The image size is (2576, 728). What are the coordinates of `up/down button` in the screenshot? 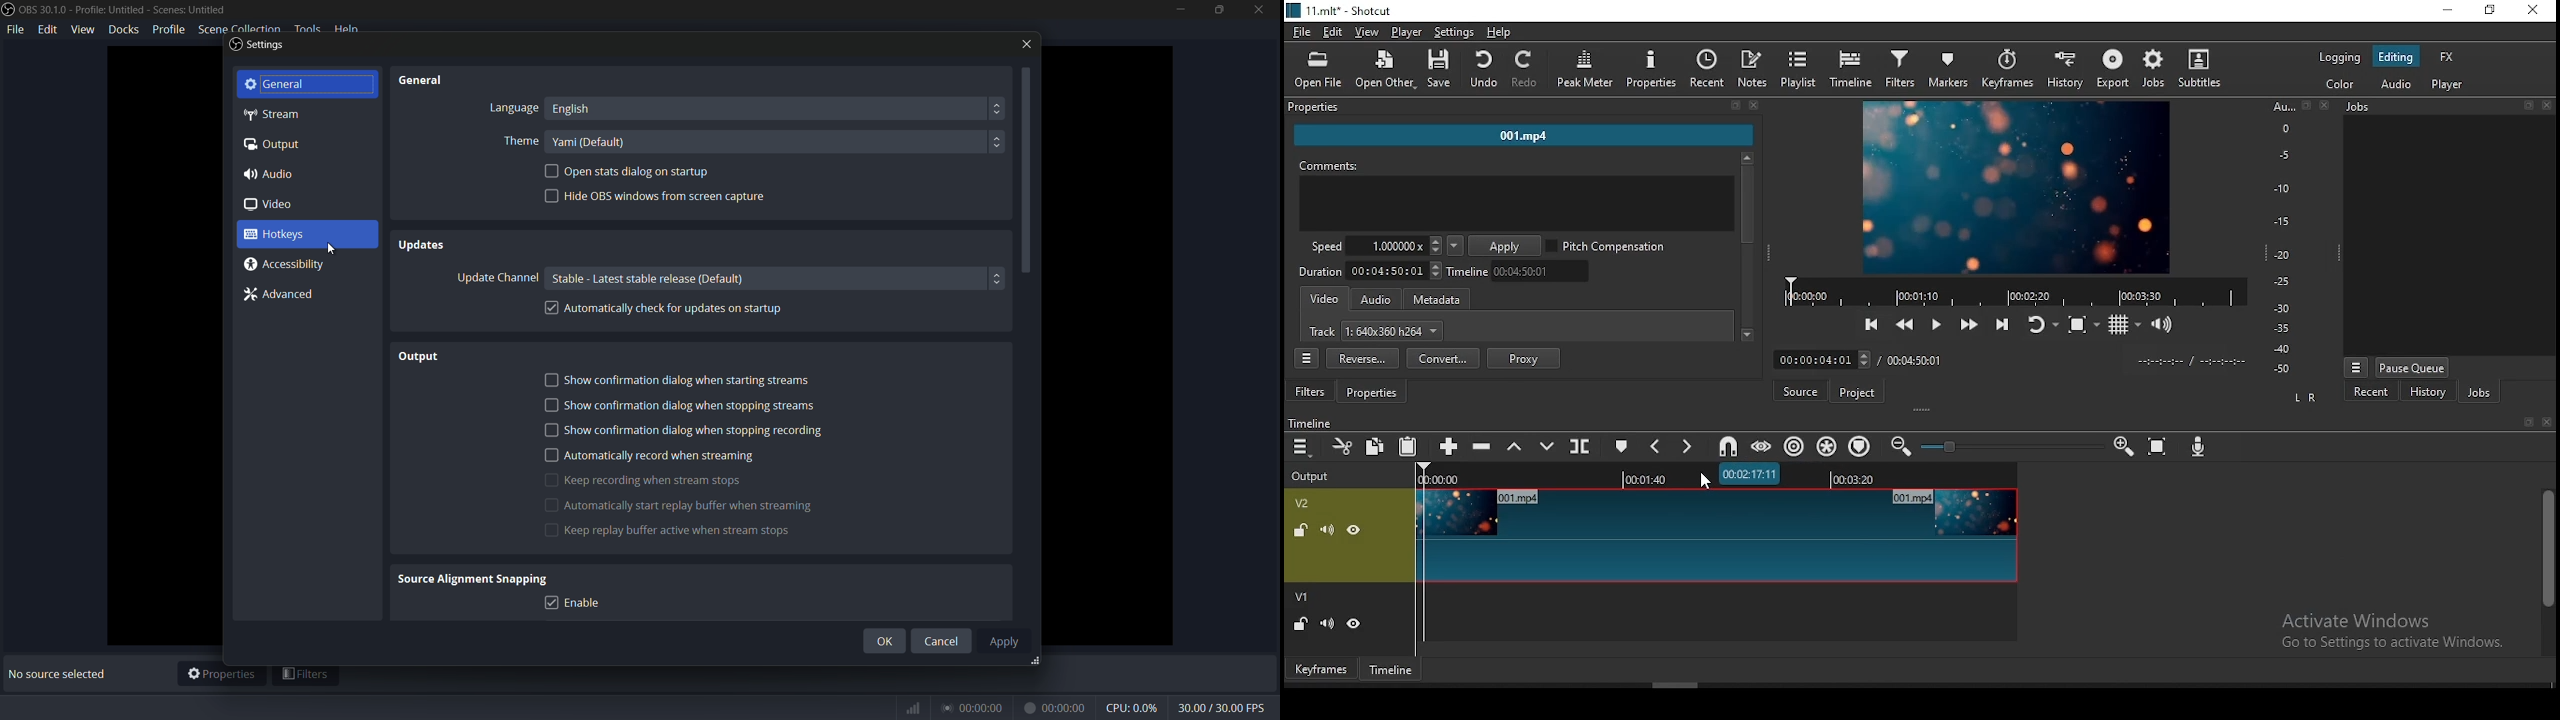 It's located at (994, 140).